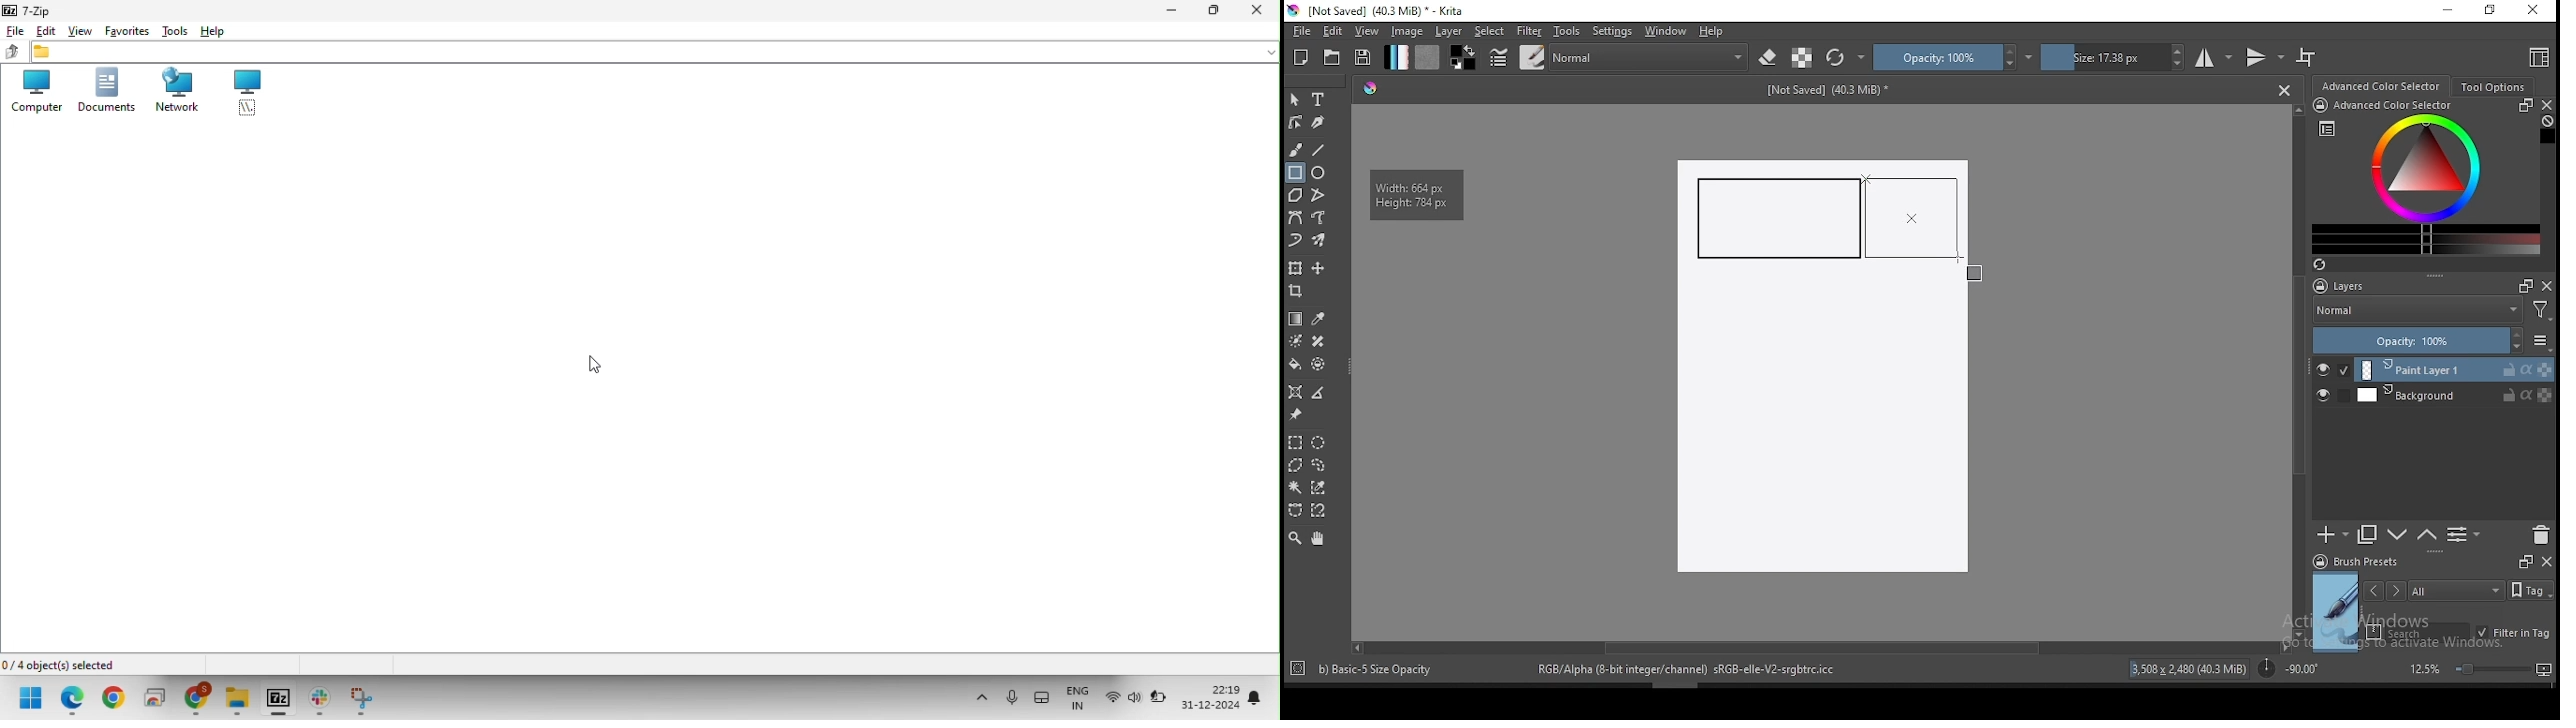 This screenshot has height=728, width=2576. Describe the element at coordinates (2520, 285) in the screenshot. I see `Frames` at that location.